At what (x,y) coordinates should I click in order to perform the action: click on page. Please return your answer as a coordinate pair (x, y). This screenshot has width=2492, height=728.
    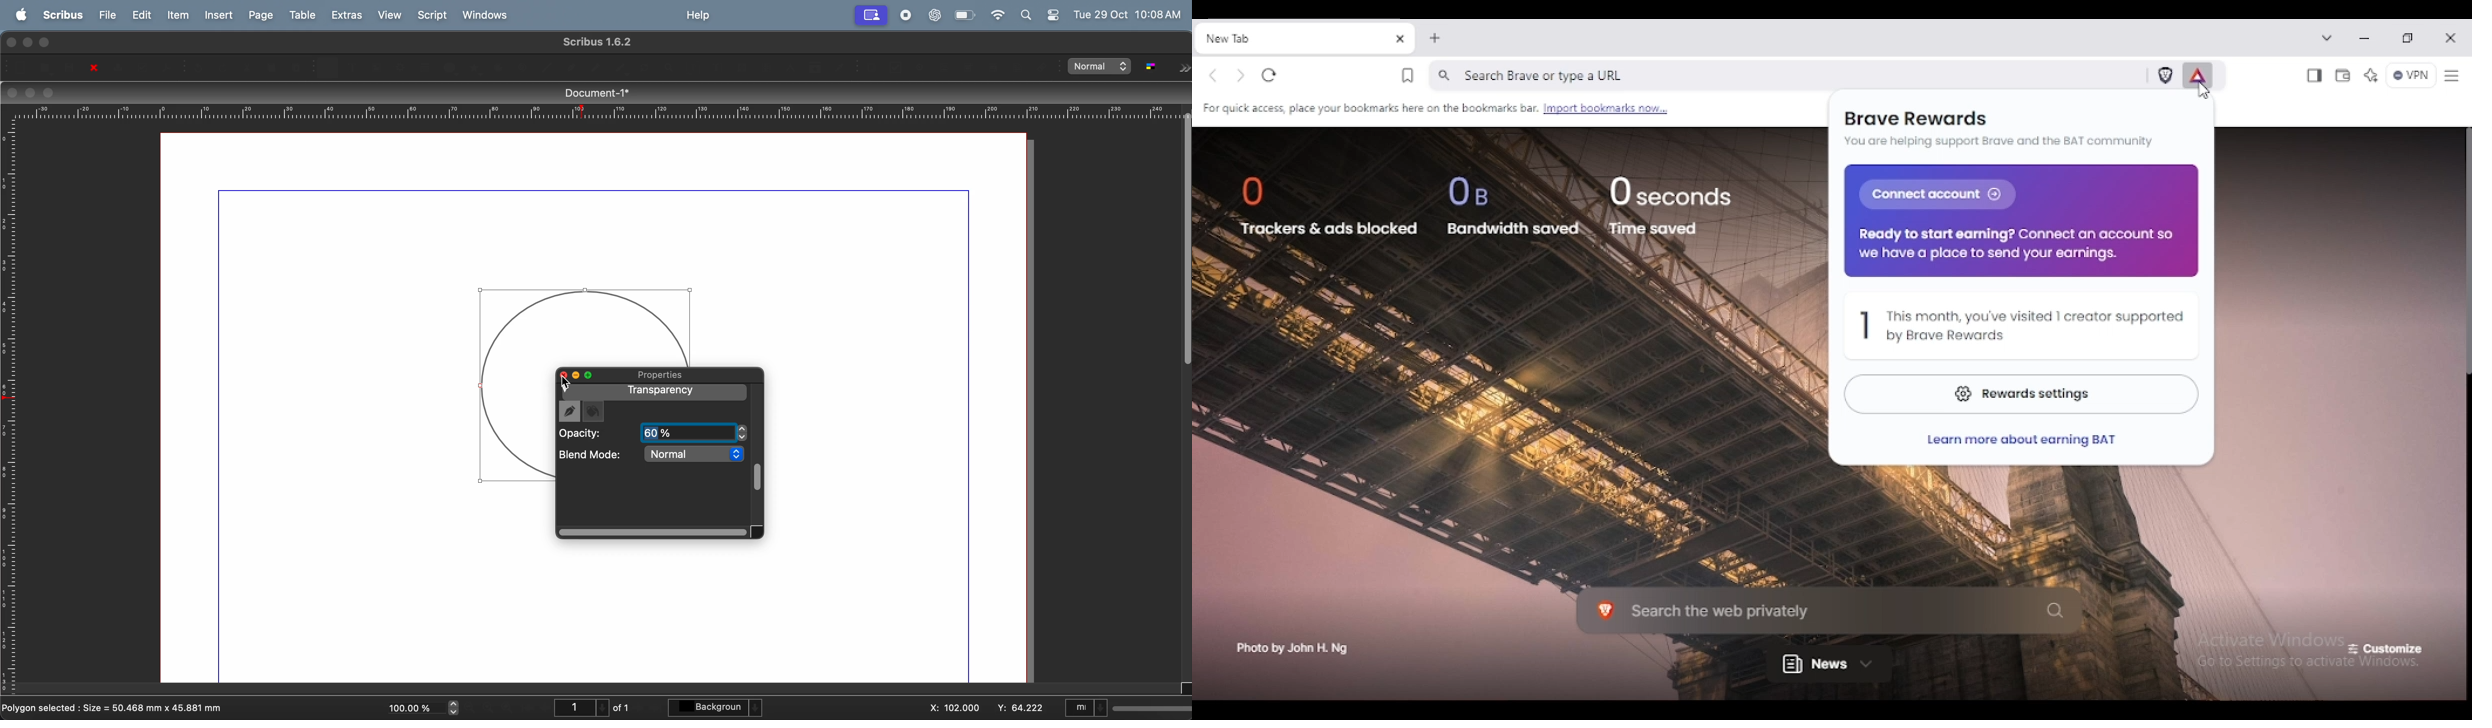
    Looking at the image, I should click on (260, 15).